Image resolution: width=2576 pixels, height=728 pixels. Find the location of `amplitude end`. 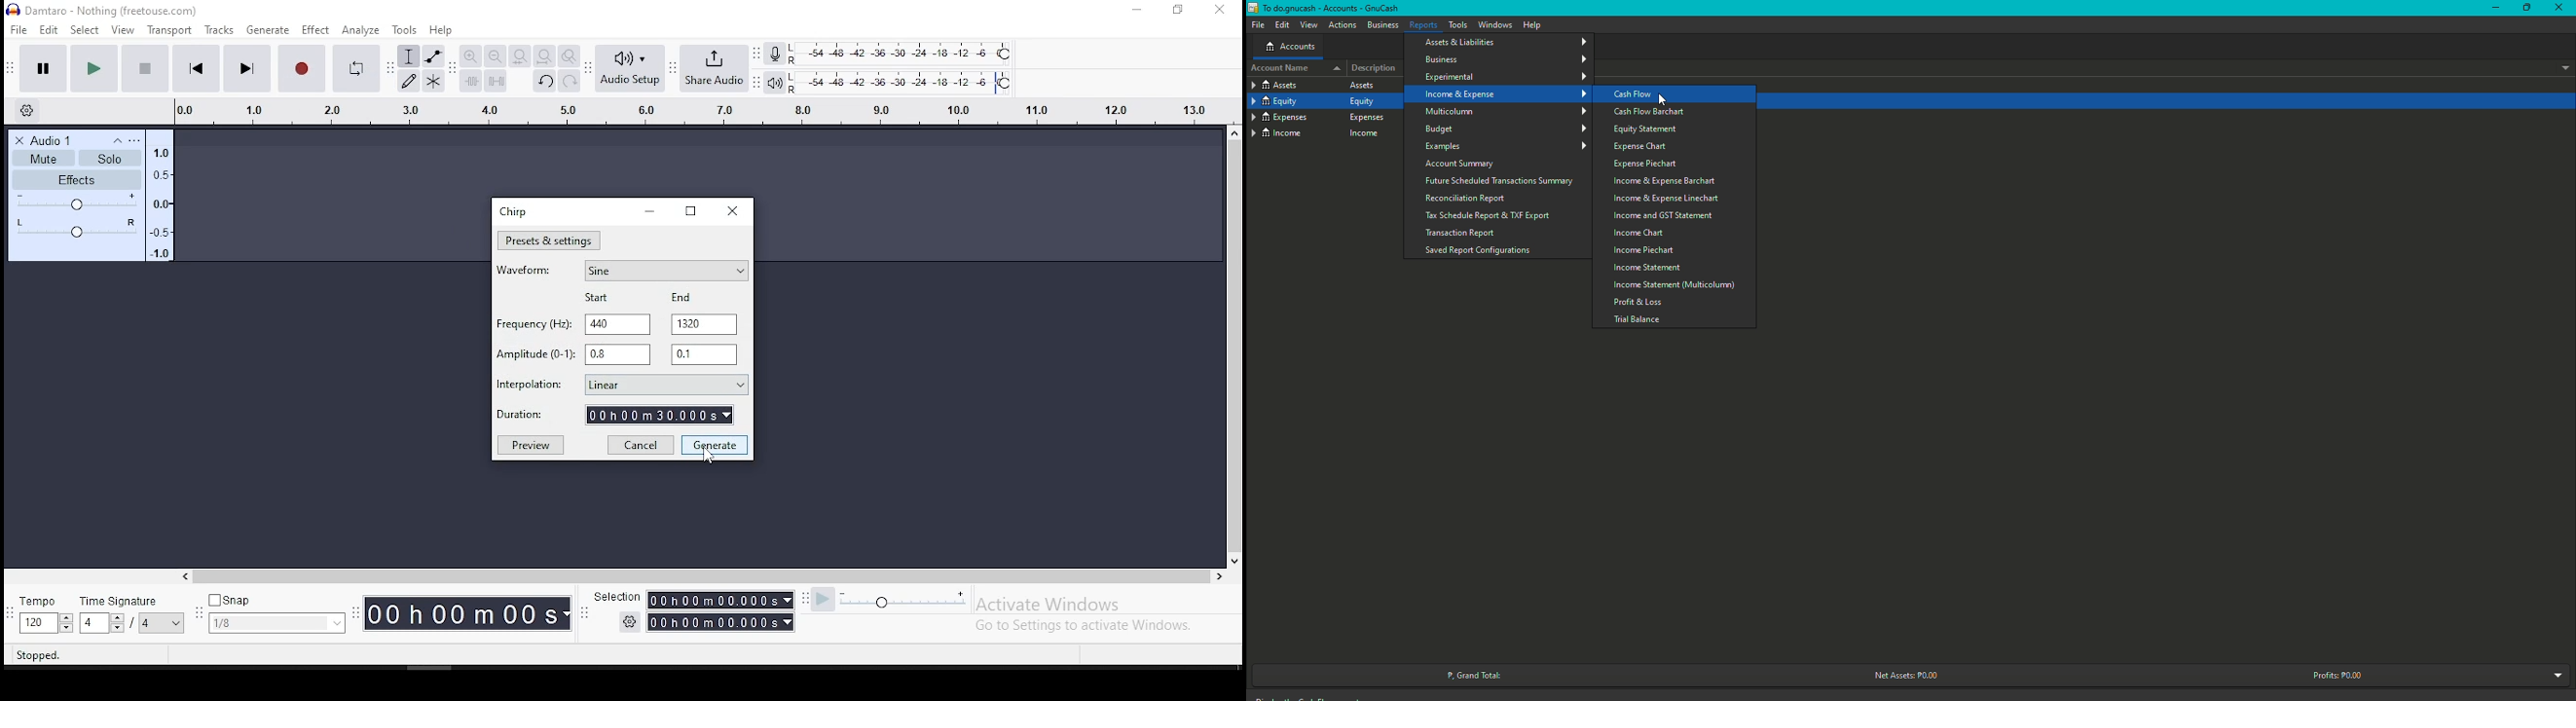

amplitude end is located at coordinates (536, 354).